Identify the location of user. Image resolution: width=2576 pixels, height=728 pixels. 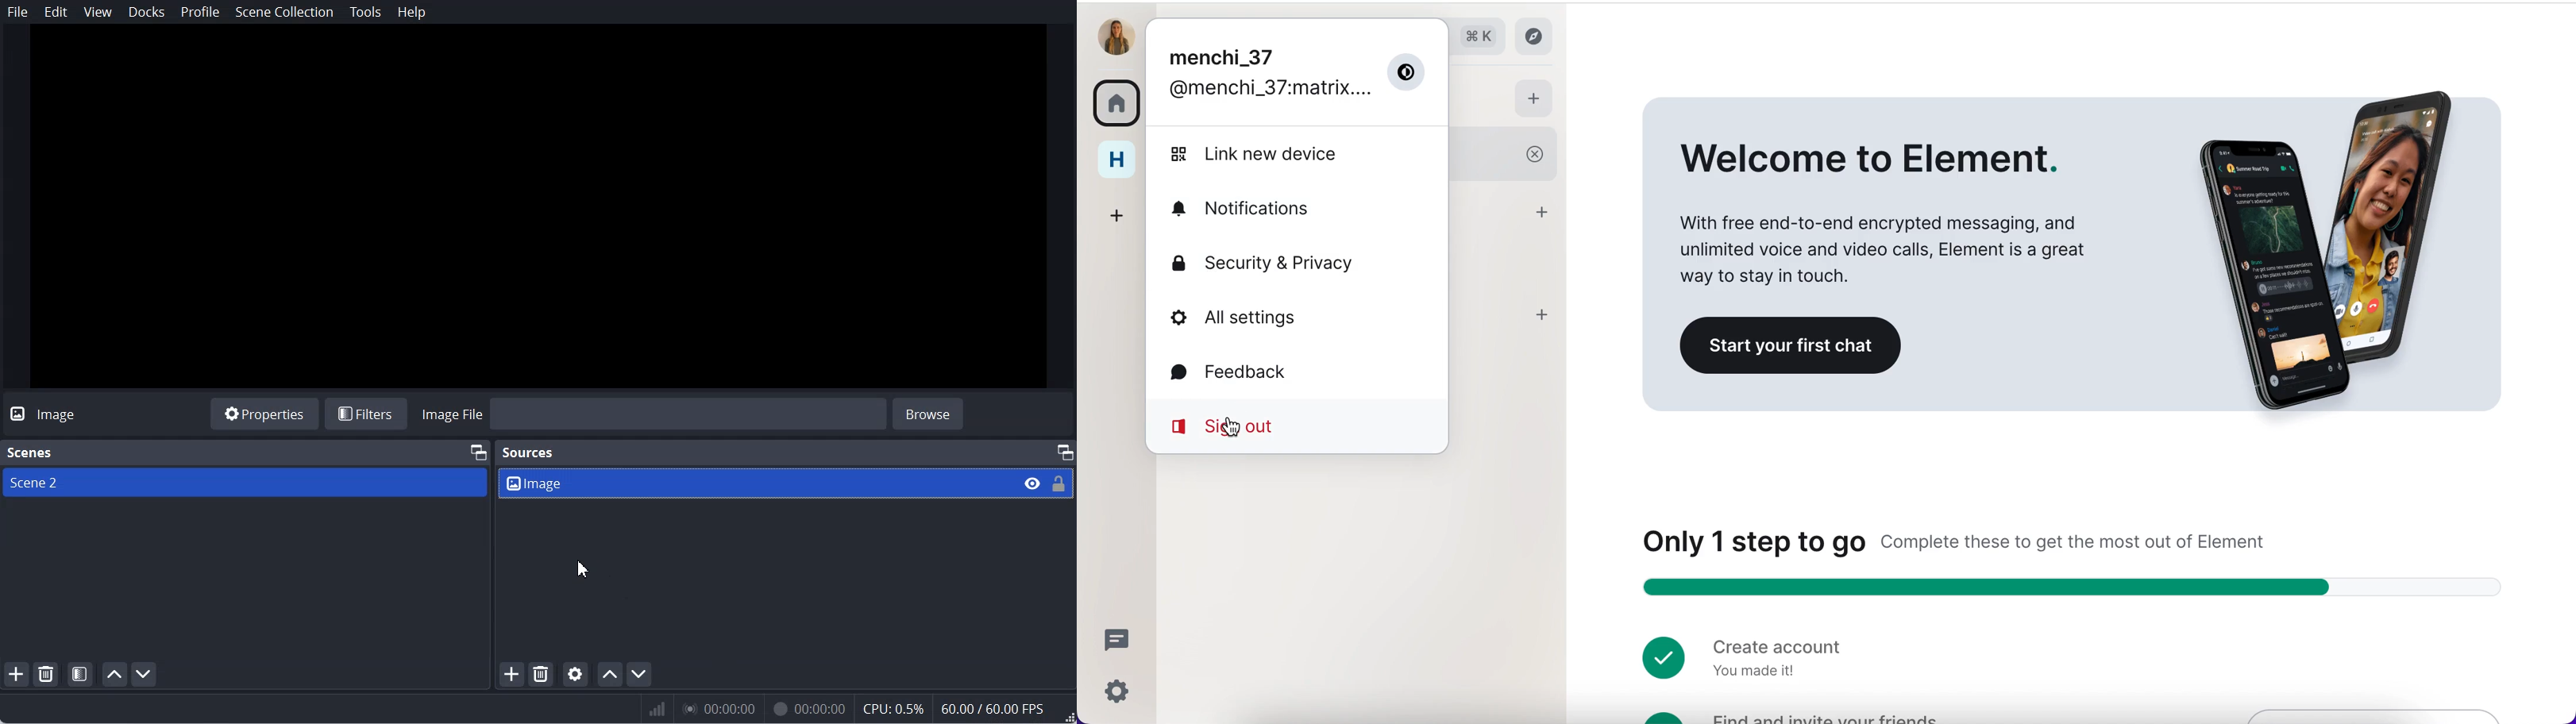
(1117, 36).